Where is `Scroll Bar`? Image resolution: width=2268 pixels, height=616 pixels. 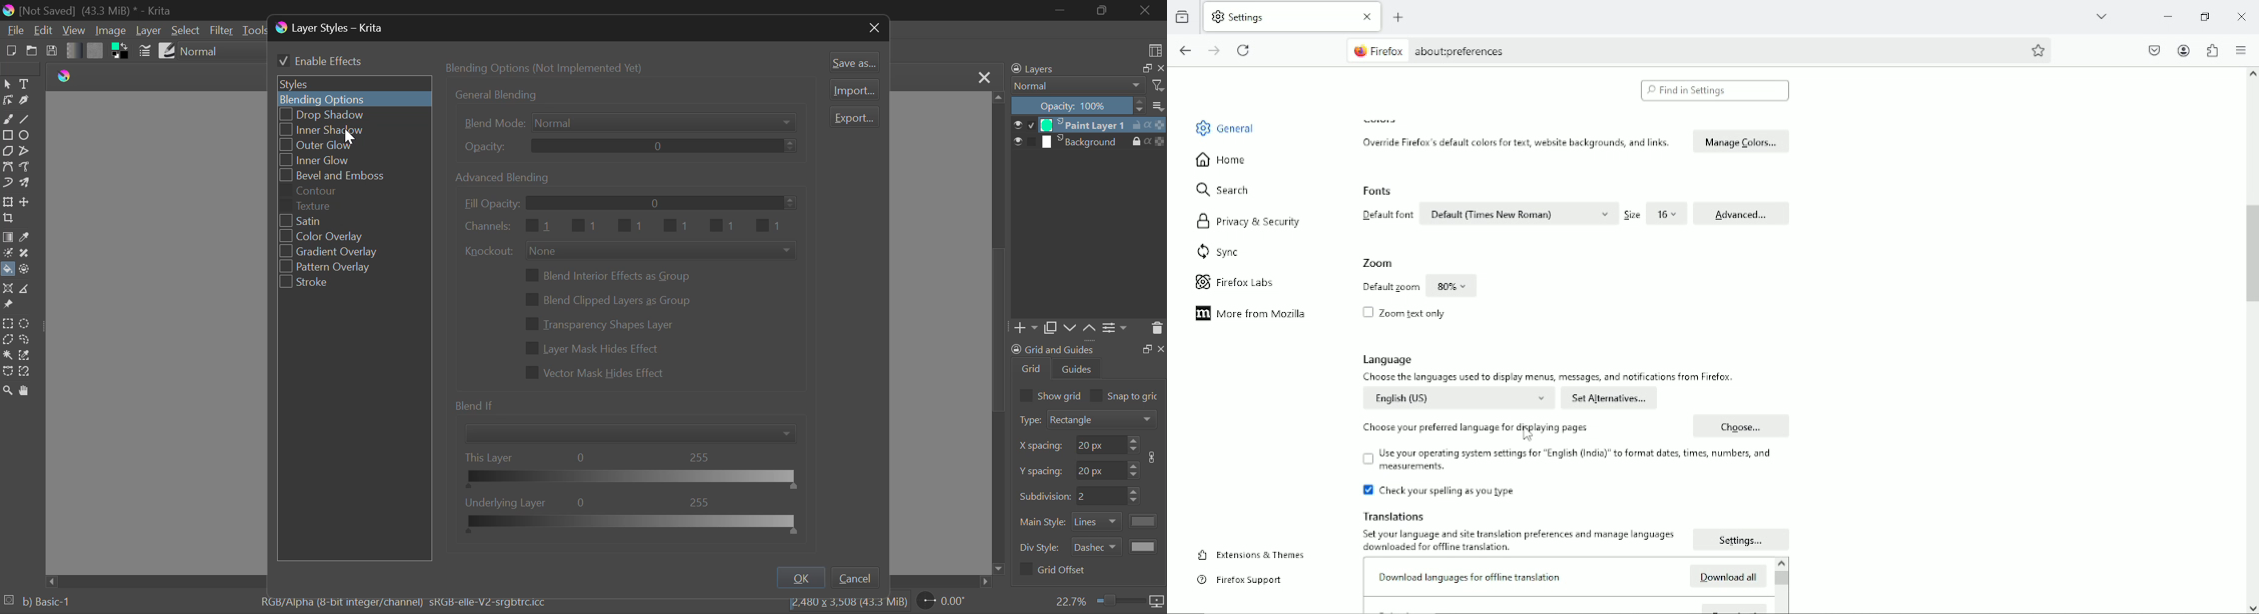
Scroll Bar is located at coordinates (163, 581).